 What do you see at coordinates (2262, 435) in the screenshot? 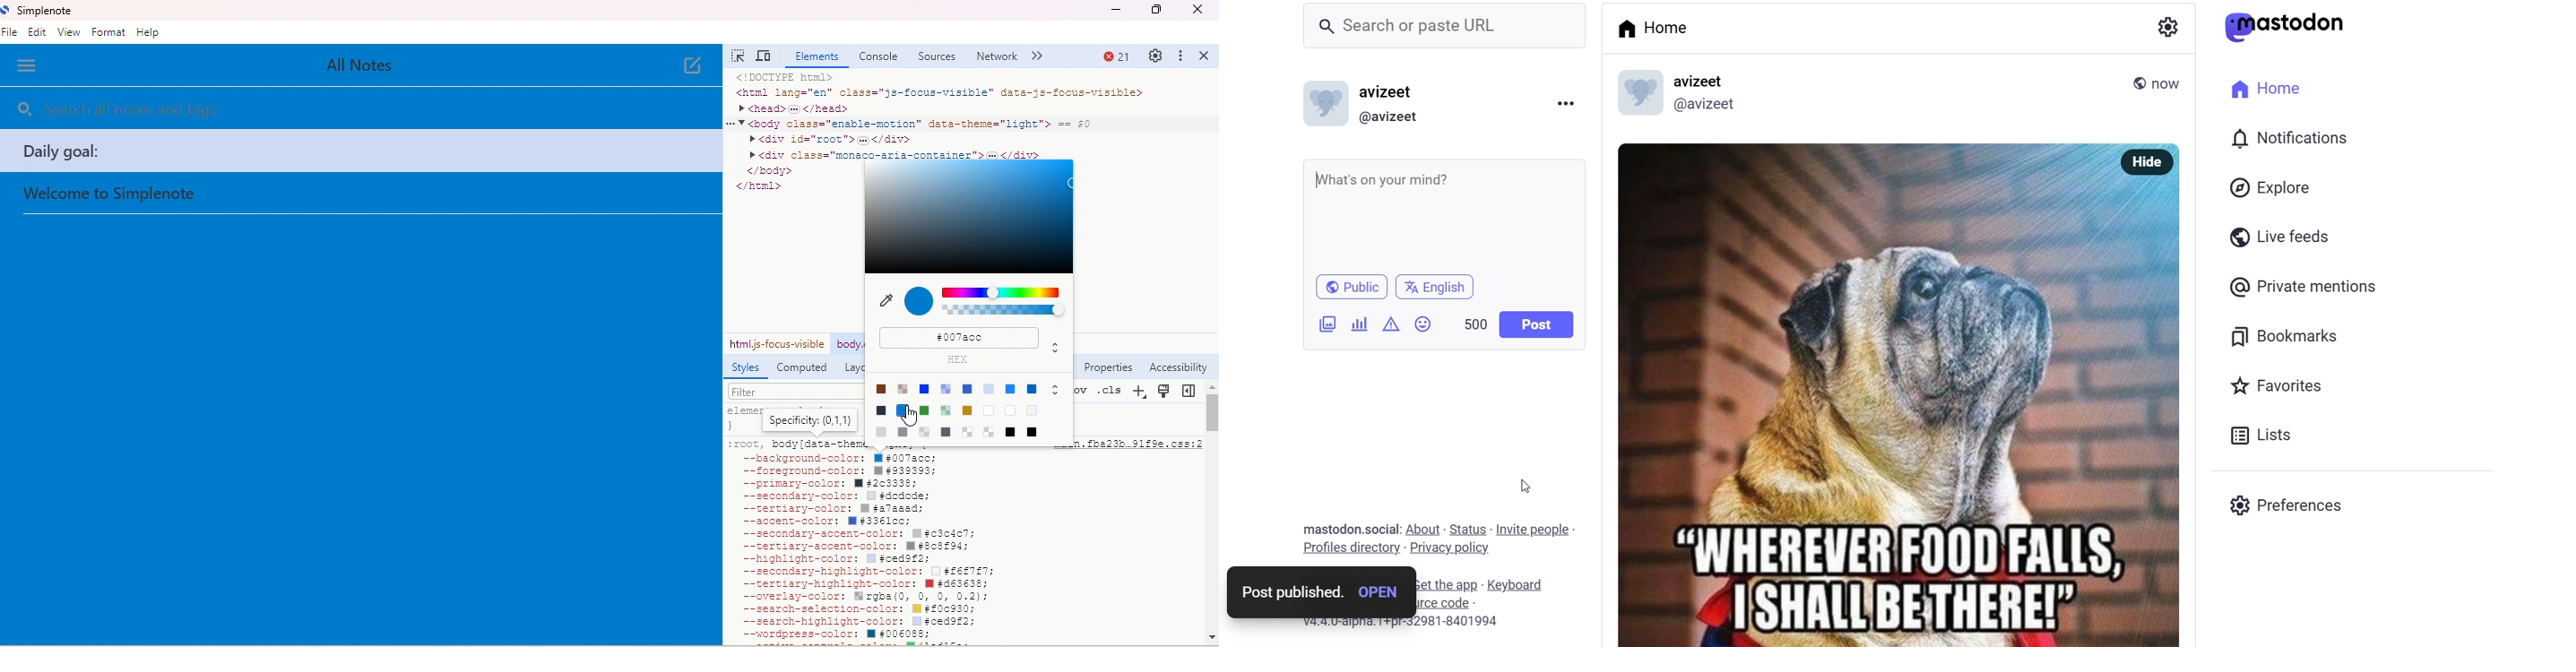
I see `list` at bounding box center [2262, 435].